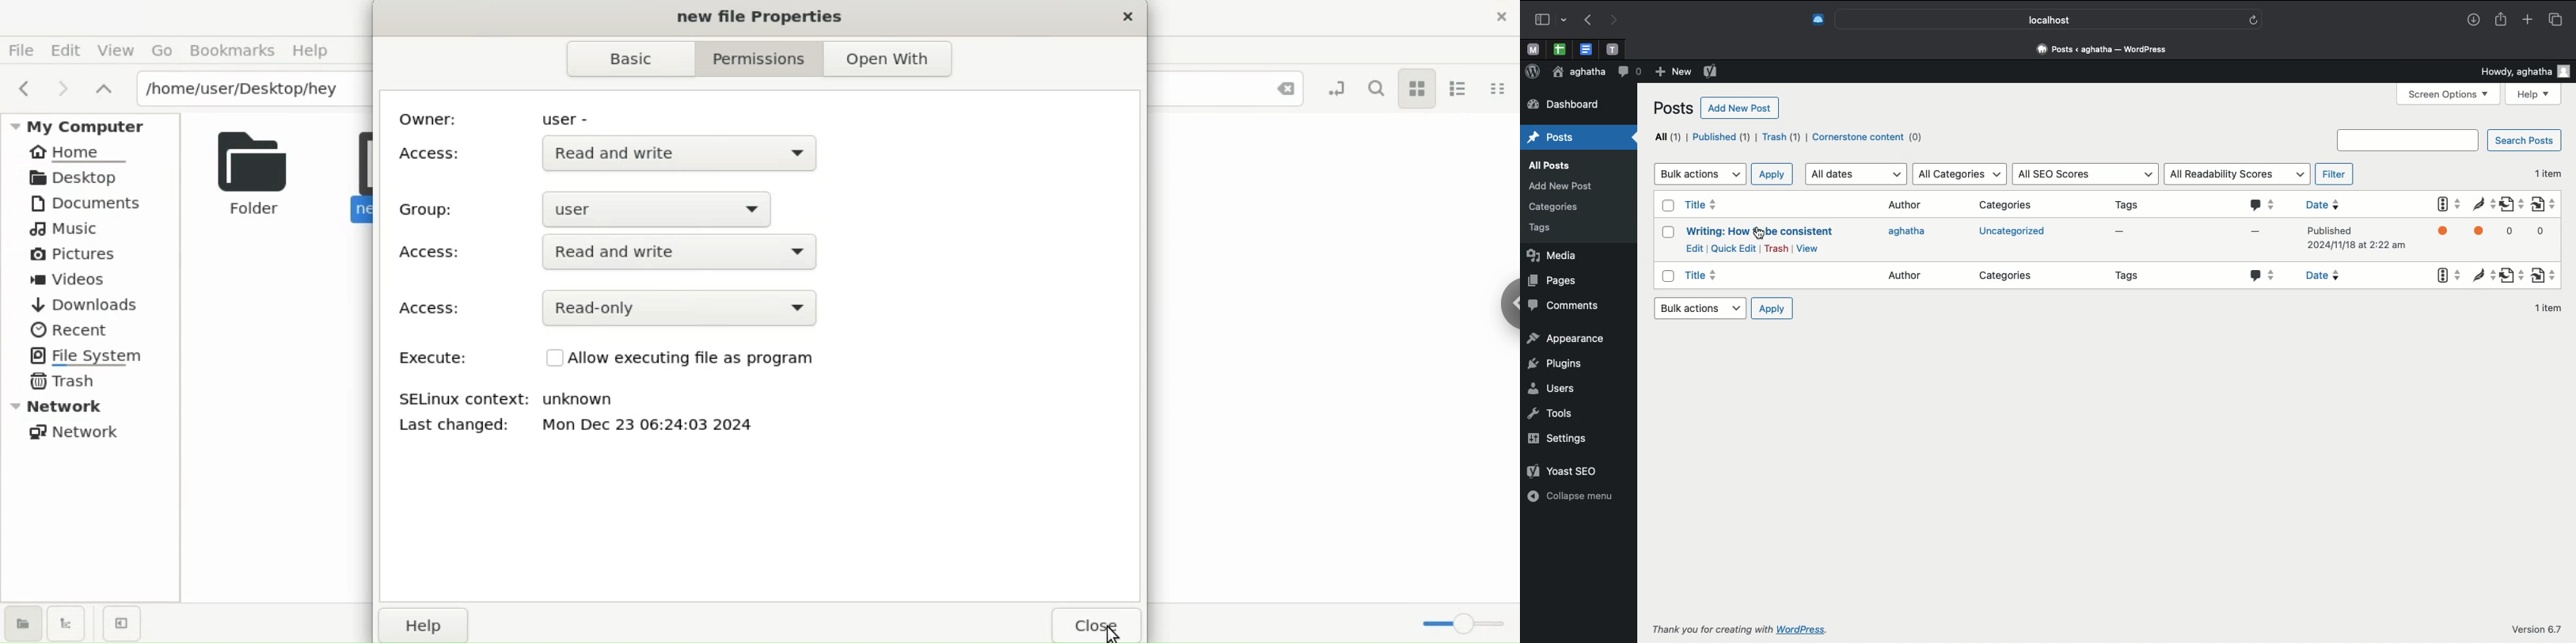 The width and height of the screenshot is (2576, 644). I want to click on Users, so click(1554, 383).